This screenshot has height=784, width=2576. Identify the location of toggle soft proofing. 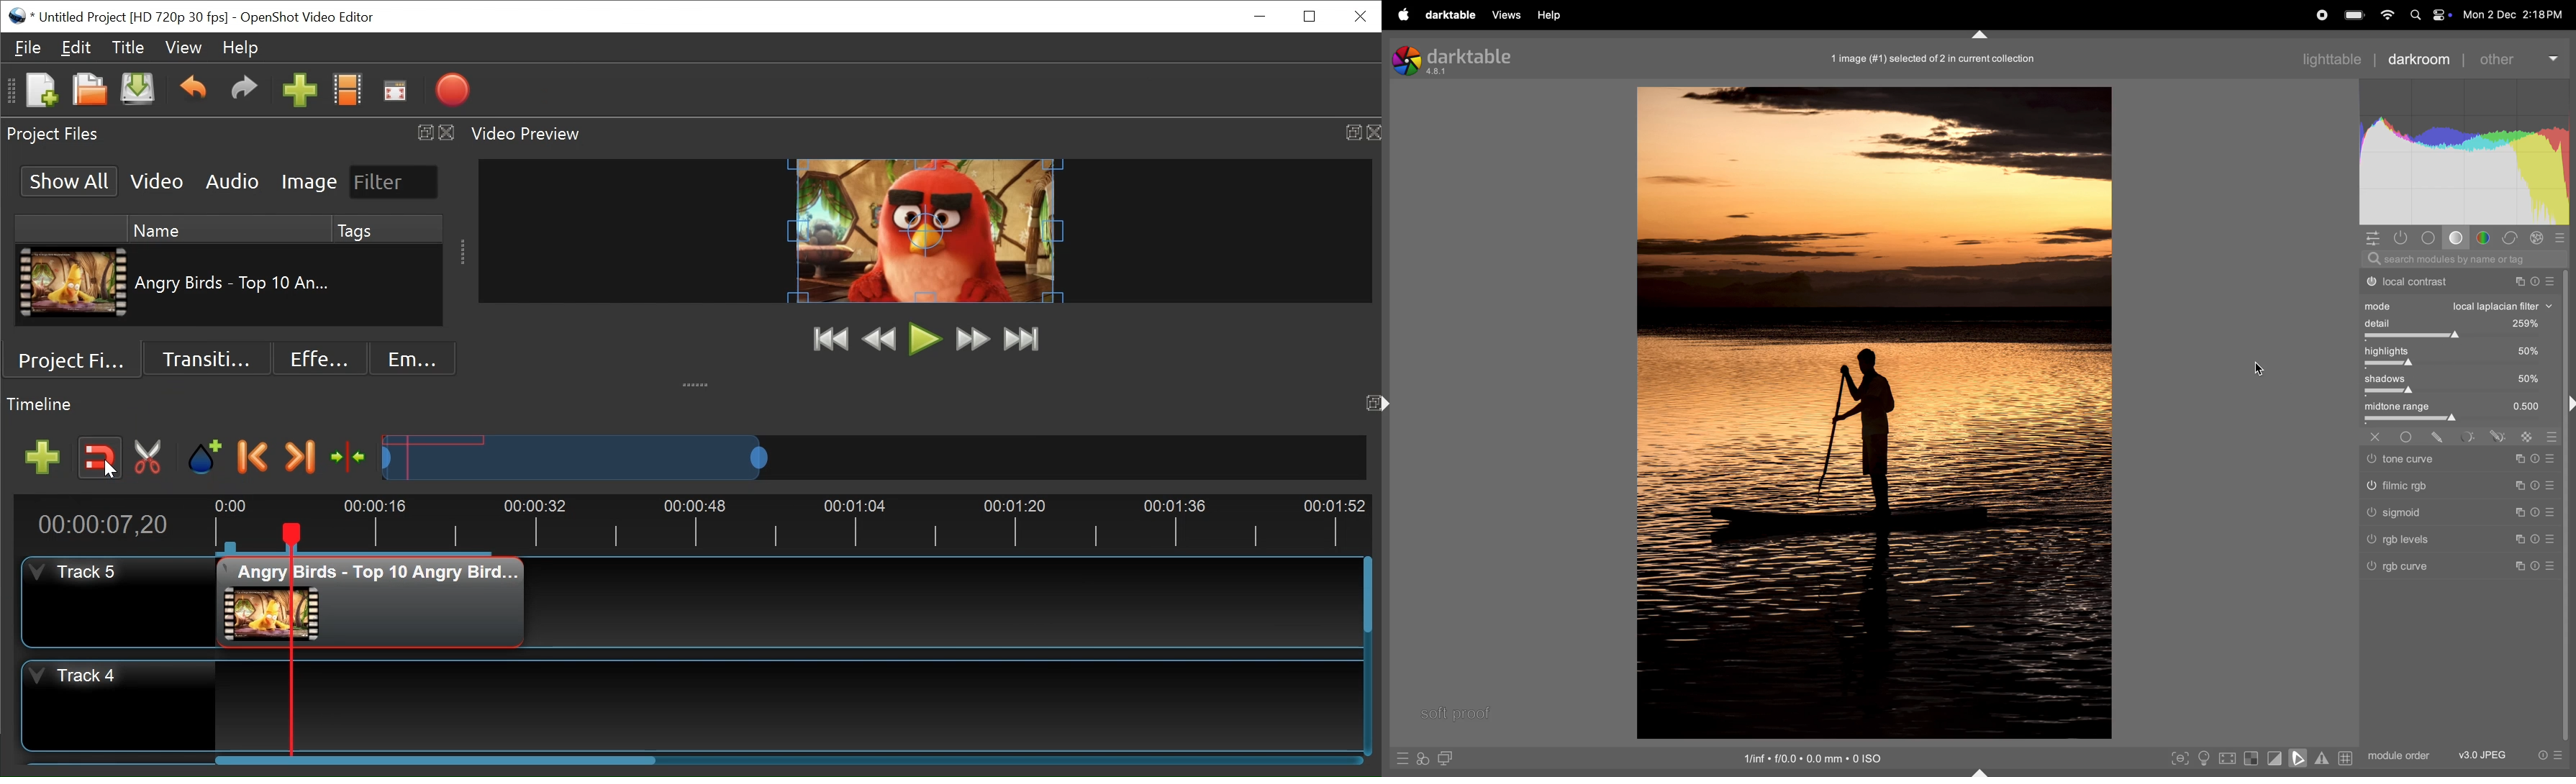
(2297, 757).